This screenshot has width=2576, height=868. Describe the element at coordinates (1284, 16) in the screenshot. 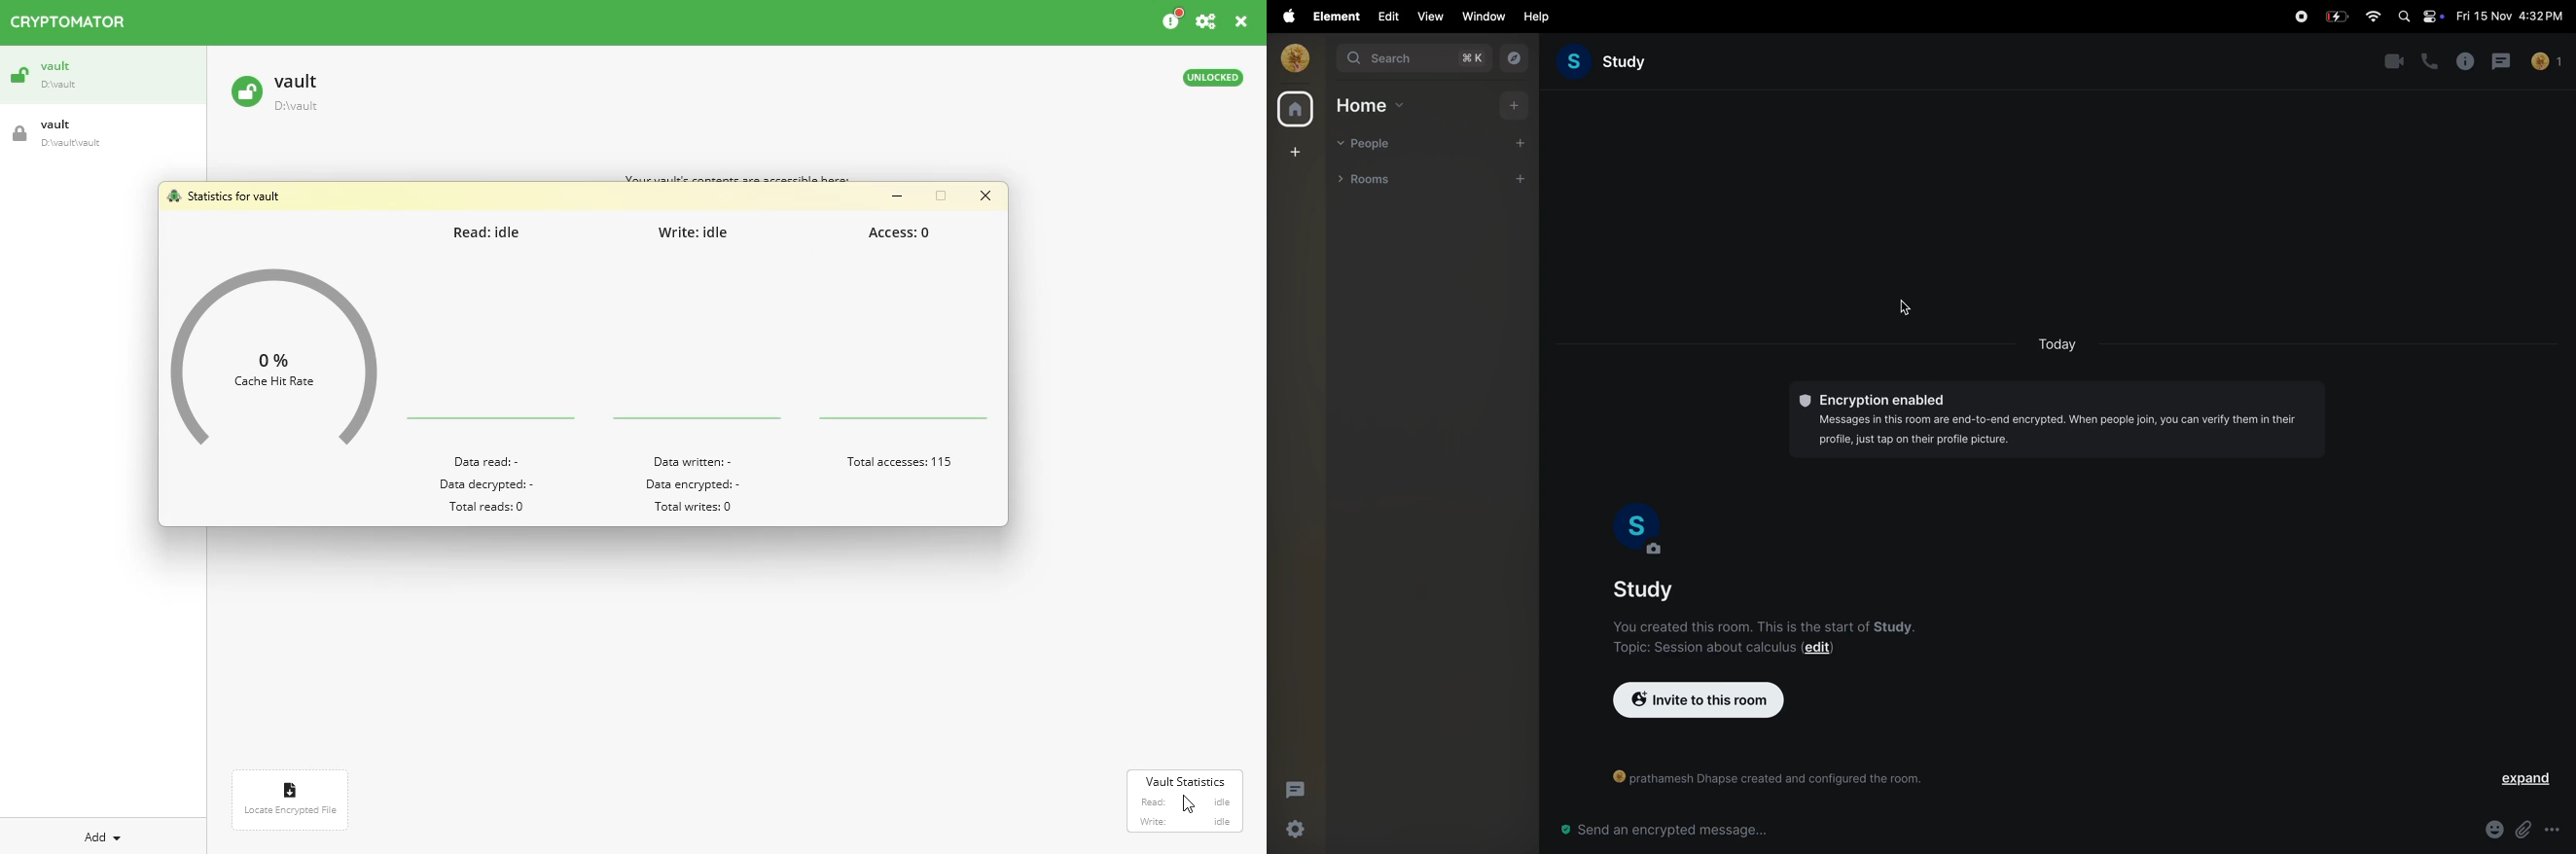

I see `apple menu` at that location.